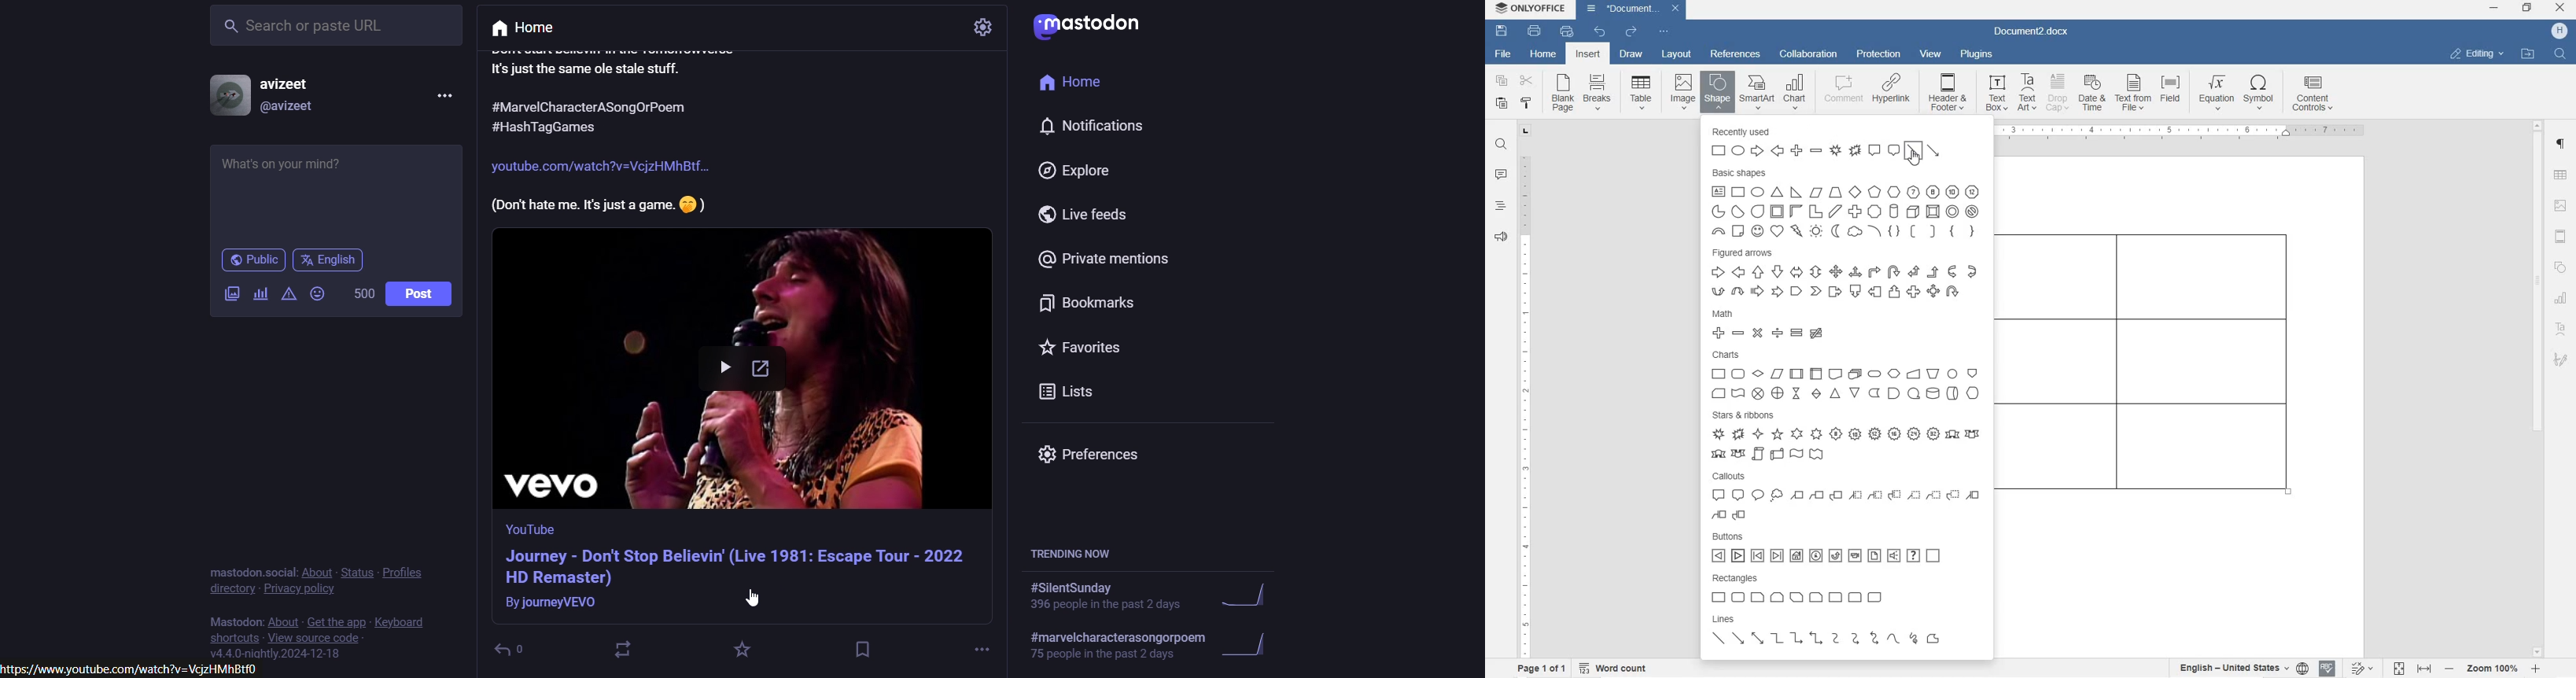  I want to click on , so click(555, 603).